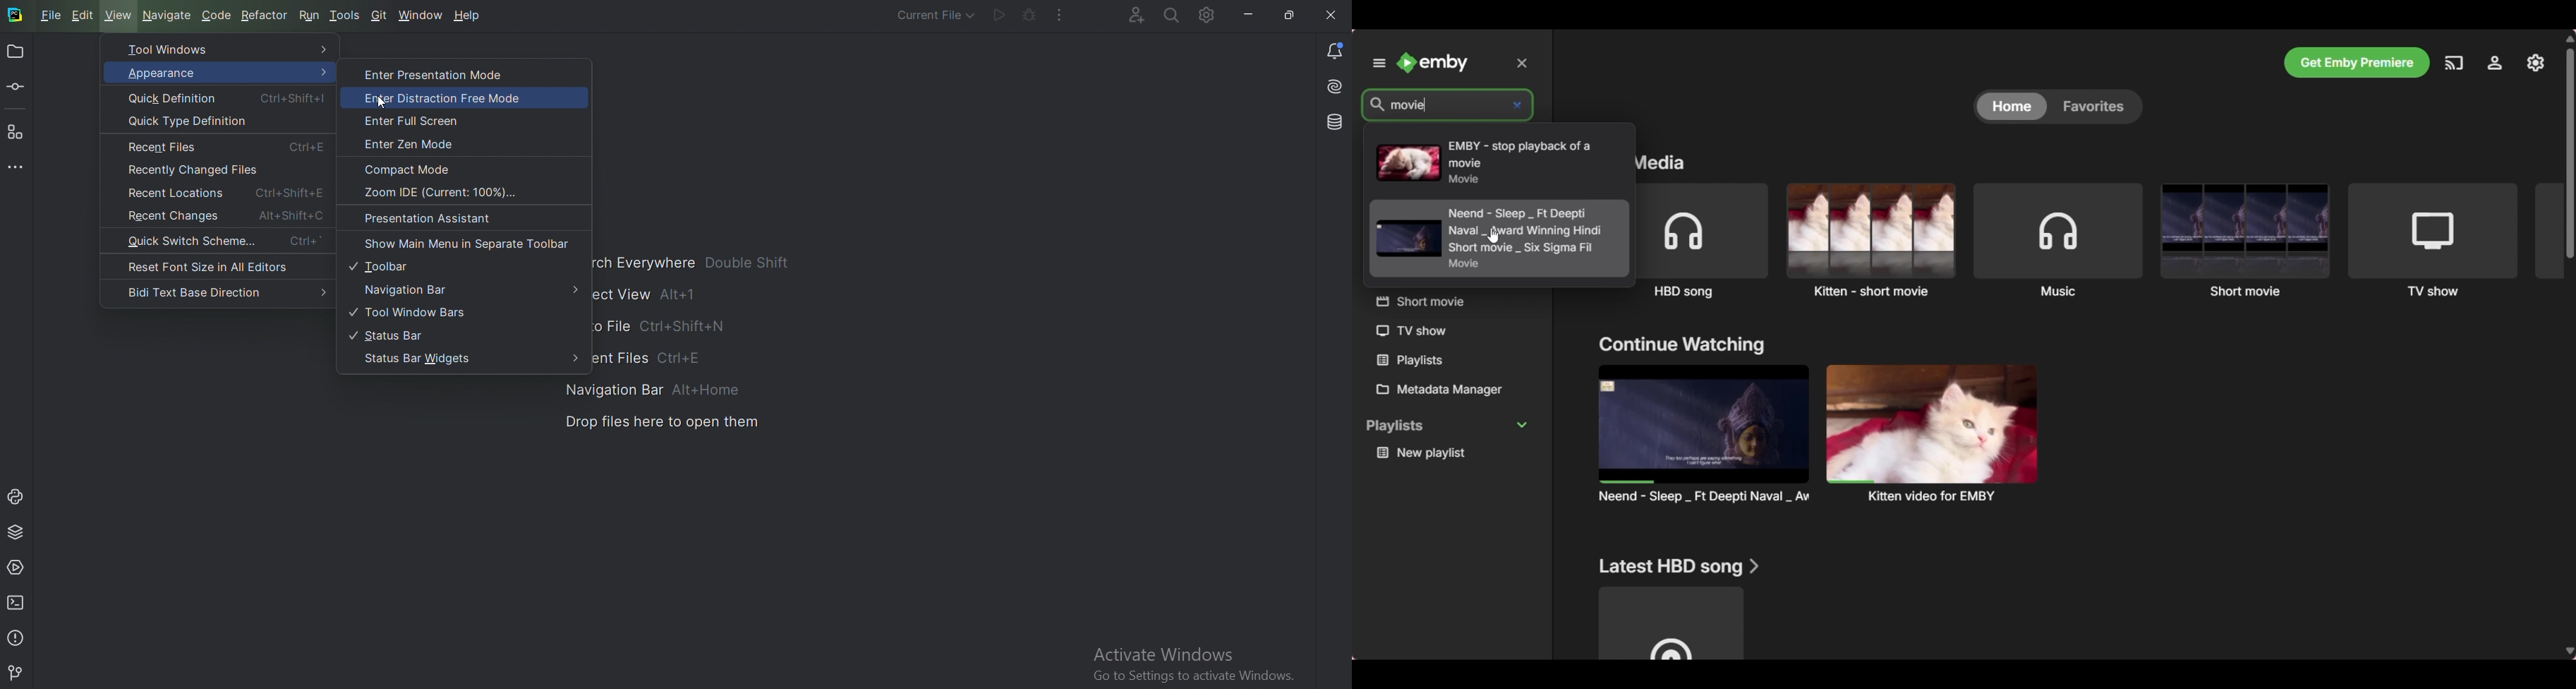 The width and height of the screenshot is (2576, 700). What do you see at coordinates (998, 16) in the screenshot?
I see `Run` at bounding box center [998, 16].